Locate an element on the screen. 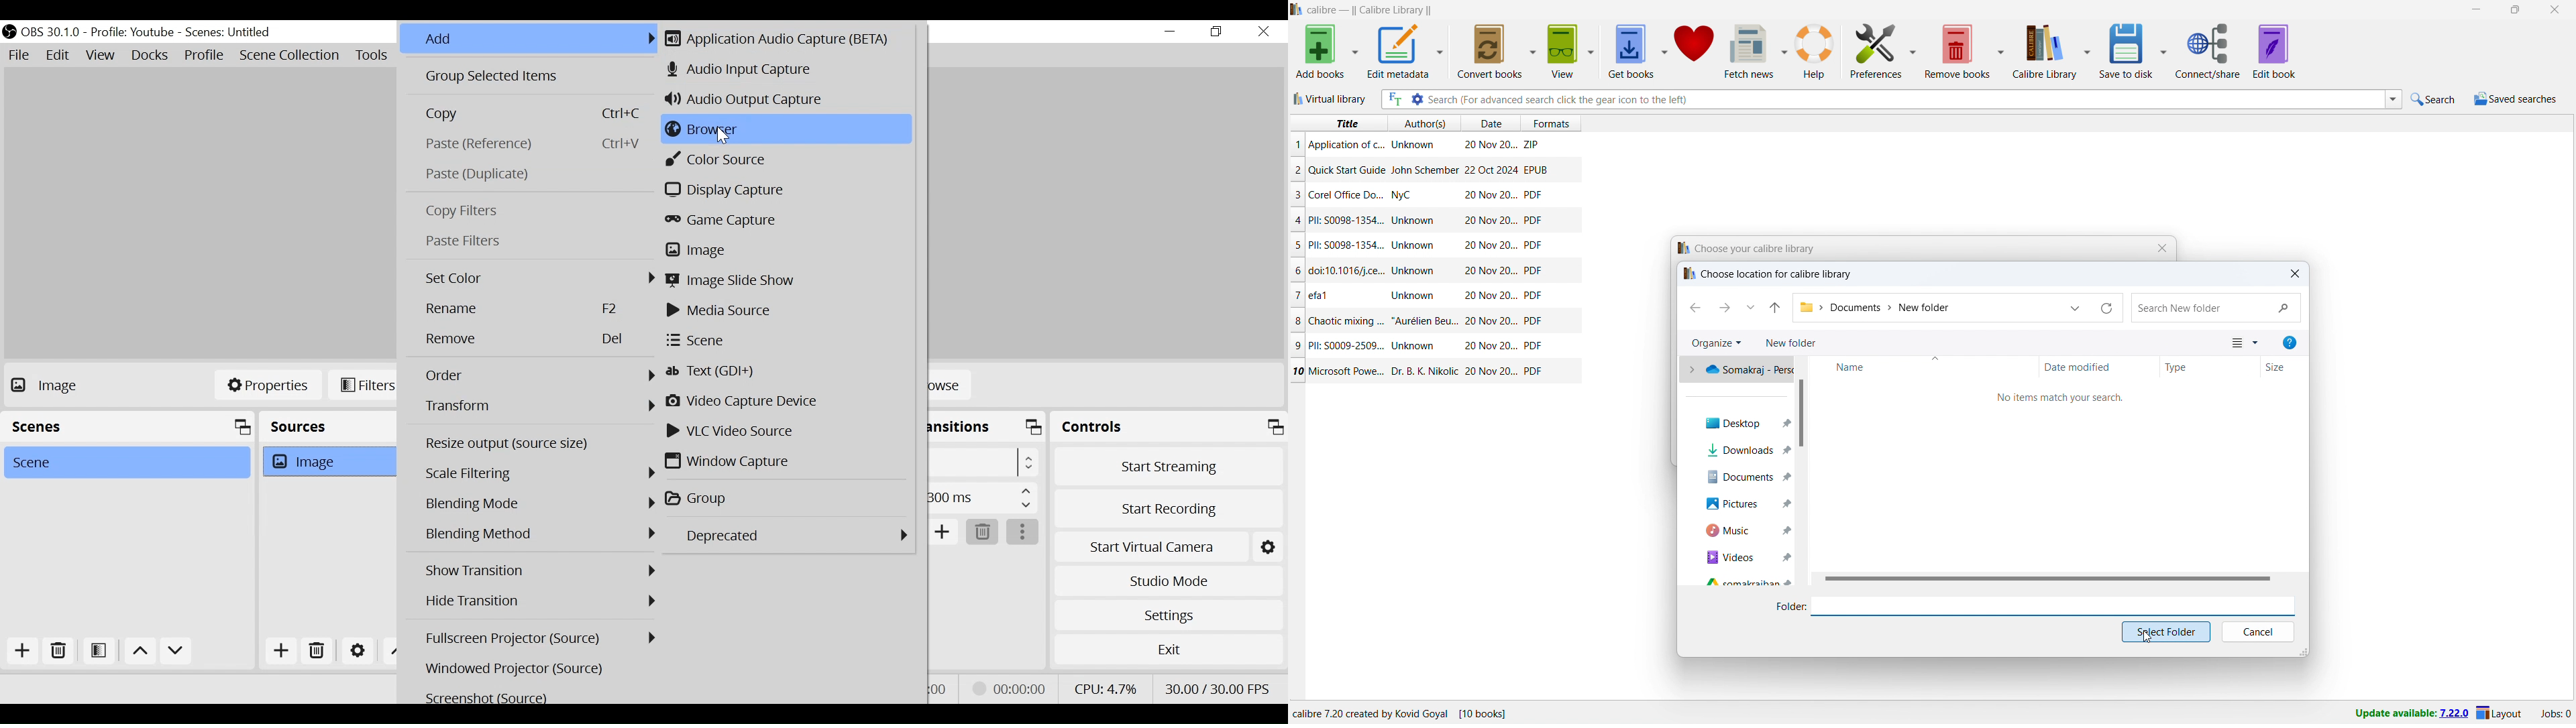 The image size is (2576, 728). help is located at coordinates (1815, 52).